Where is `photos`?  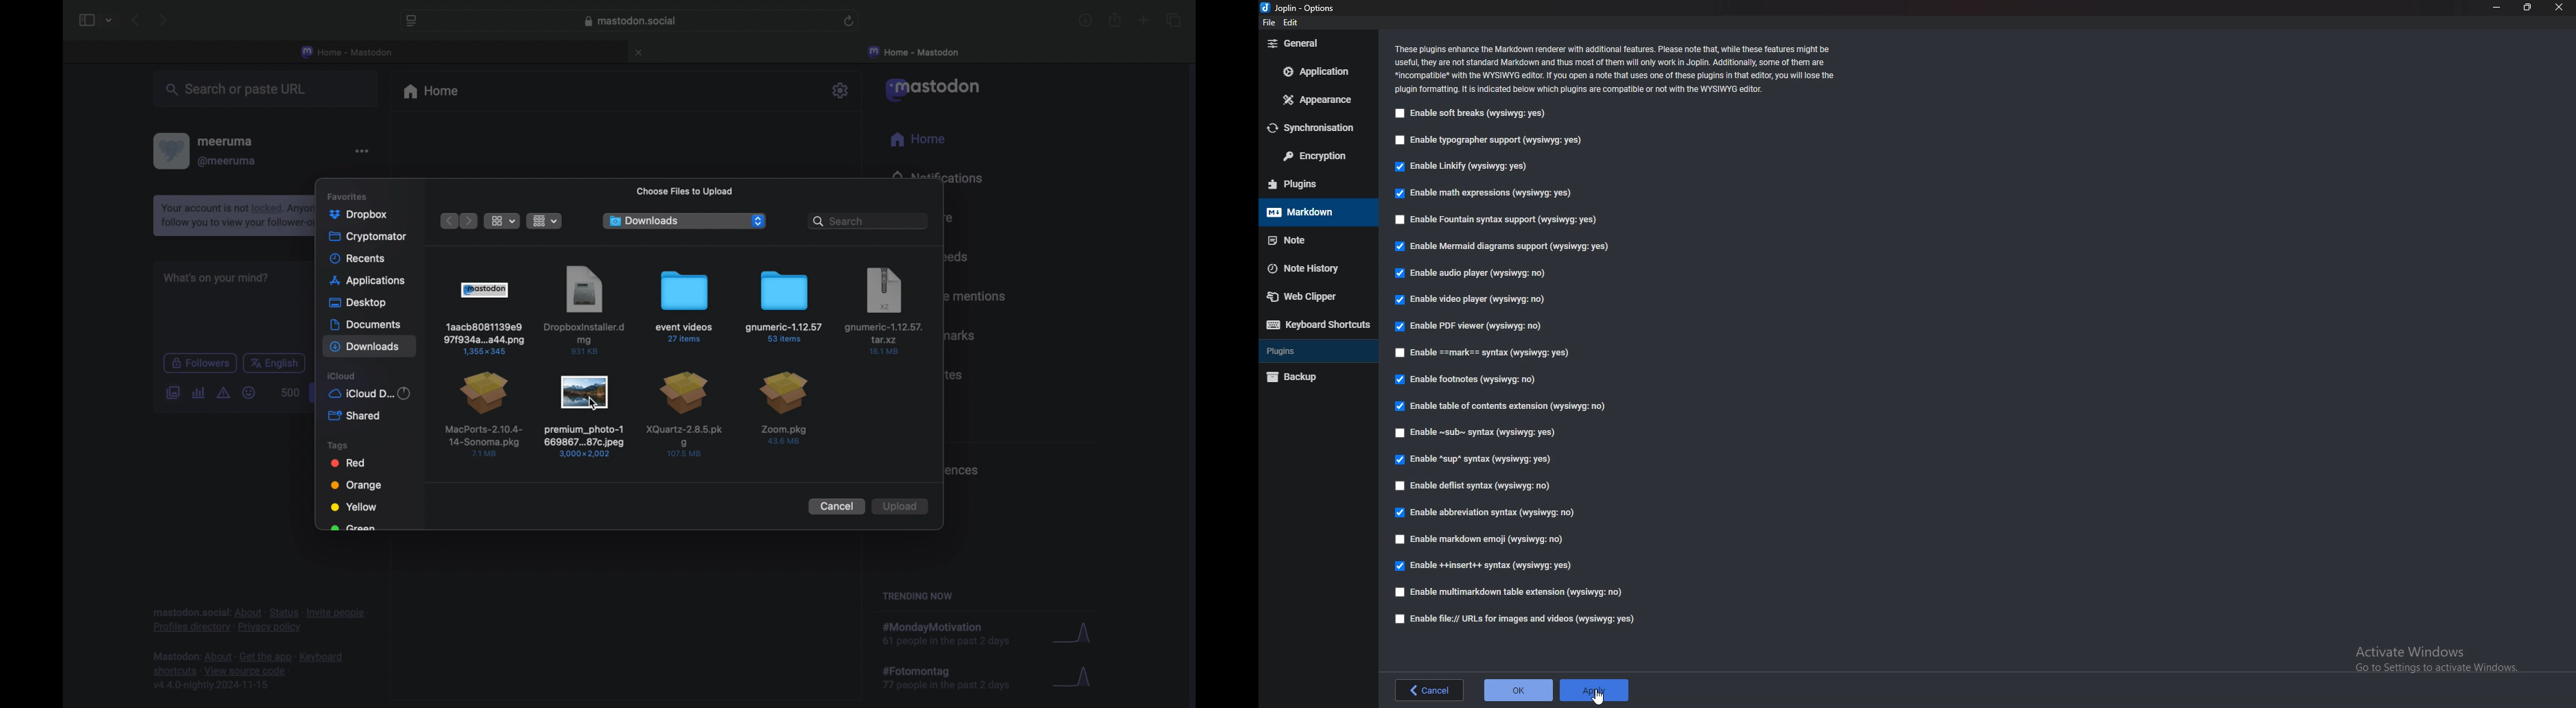 photos is located at coordinates (362, 214).